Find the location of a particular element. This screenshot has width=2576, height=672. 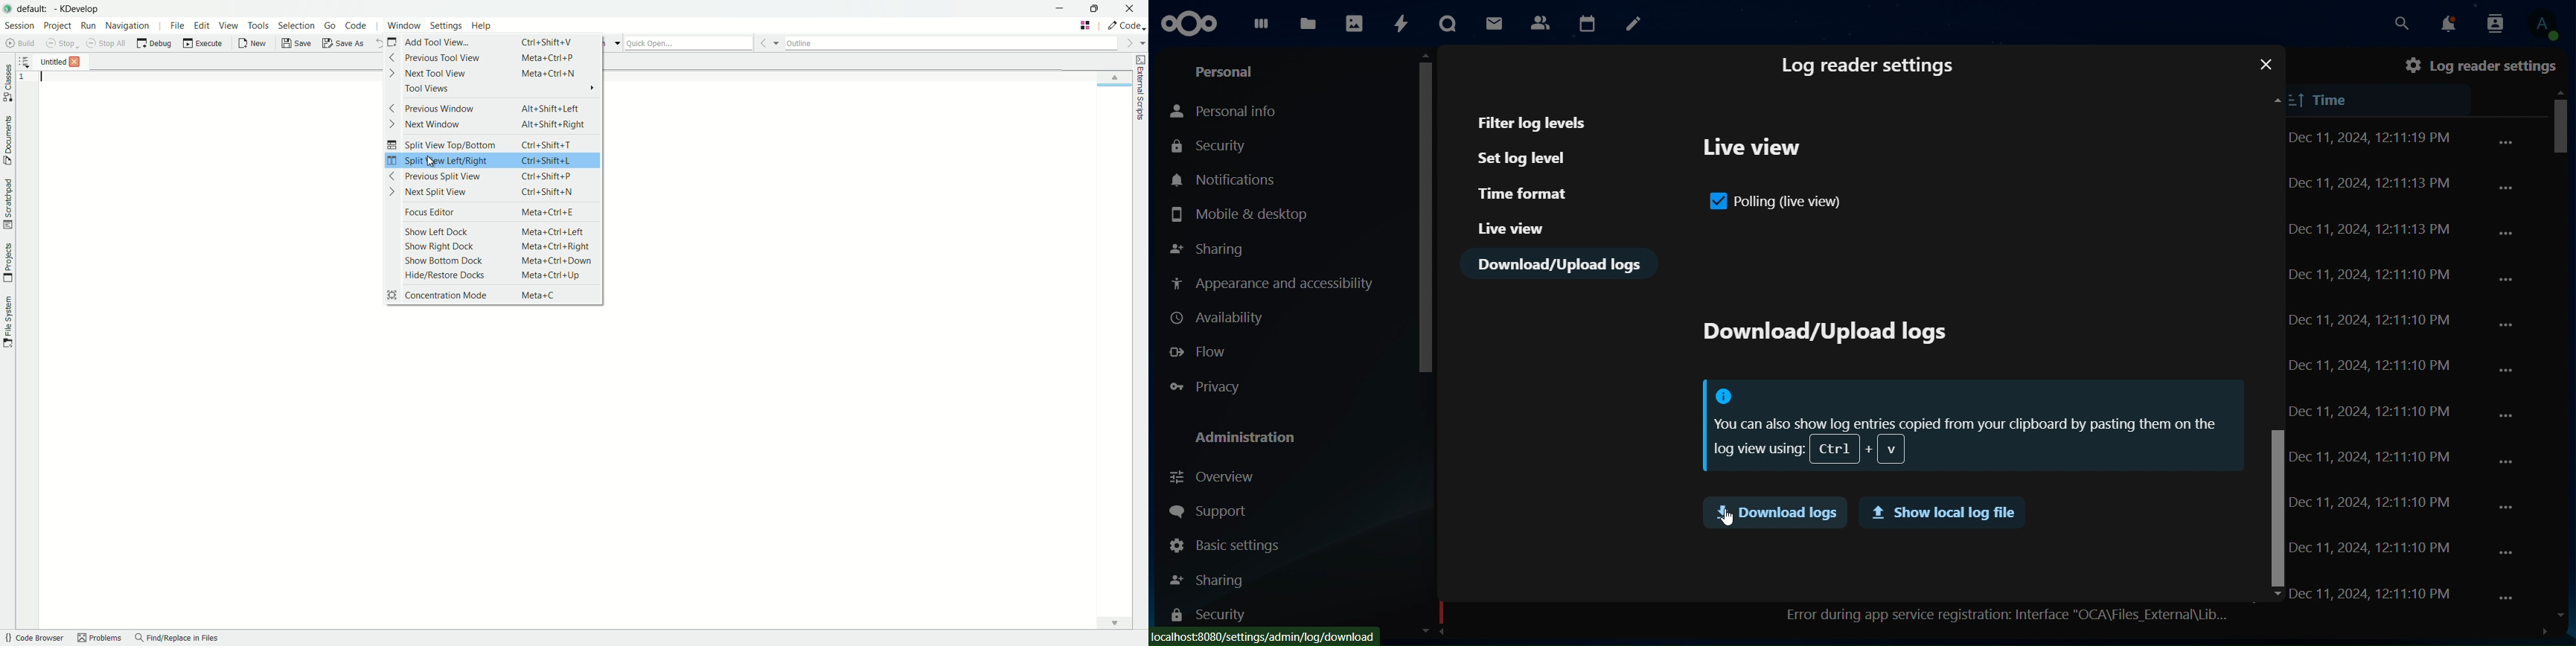

show local log file is located at coordinates (1940, 514).